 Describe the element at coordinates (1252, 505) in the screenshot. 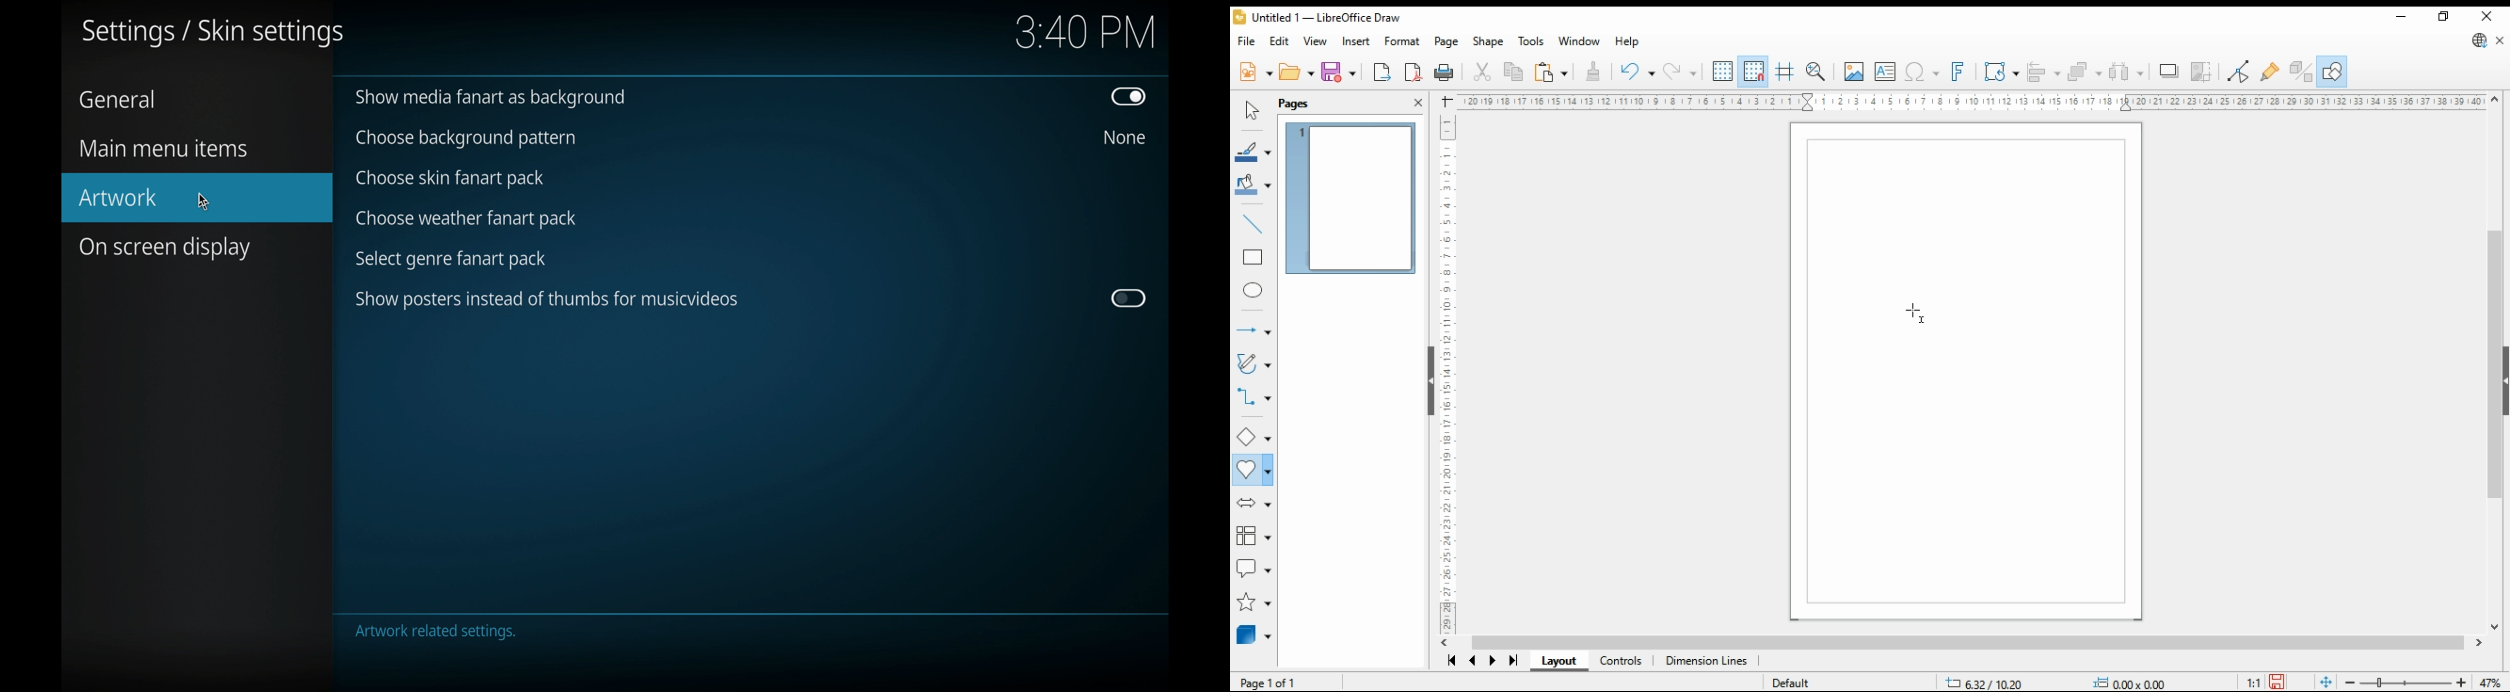

I see `block arrows` at that location.